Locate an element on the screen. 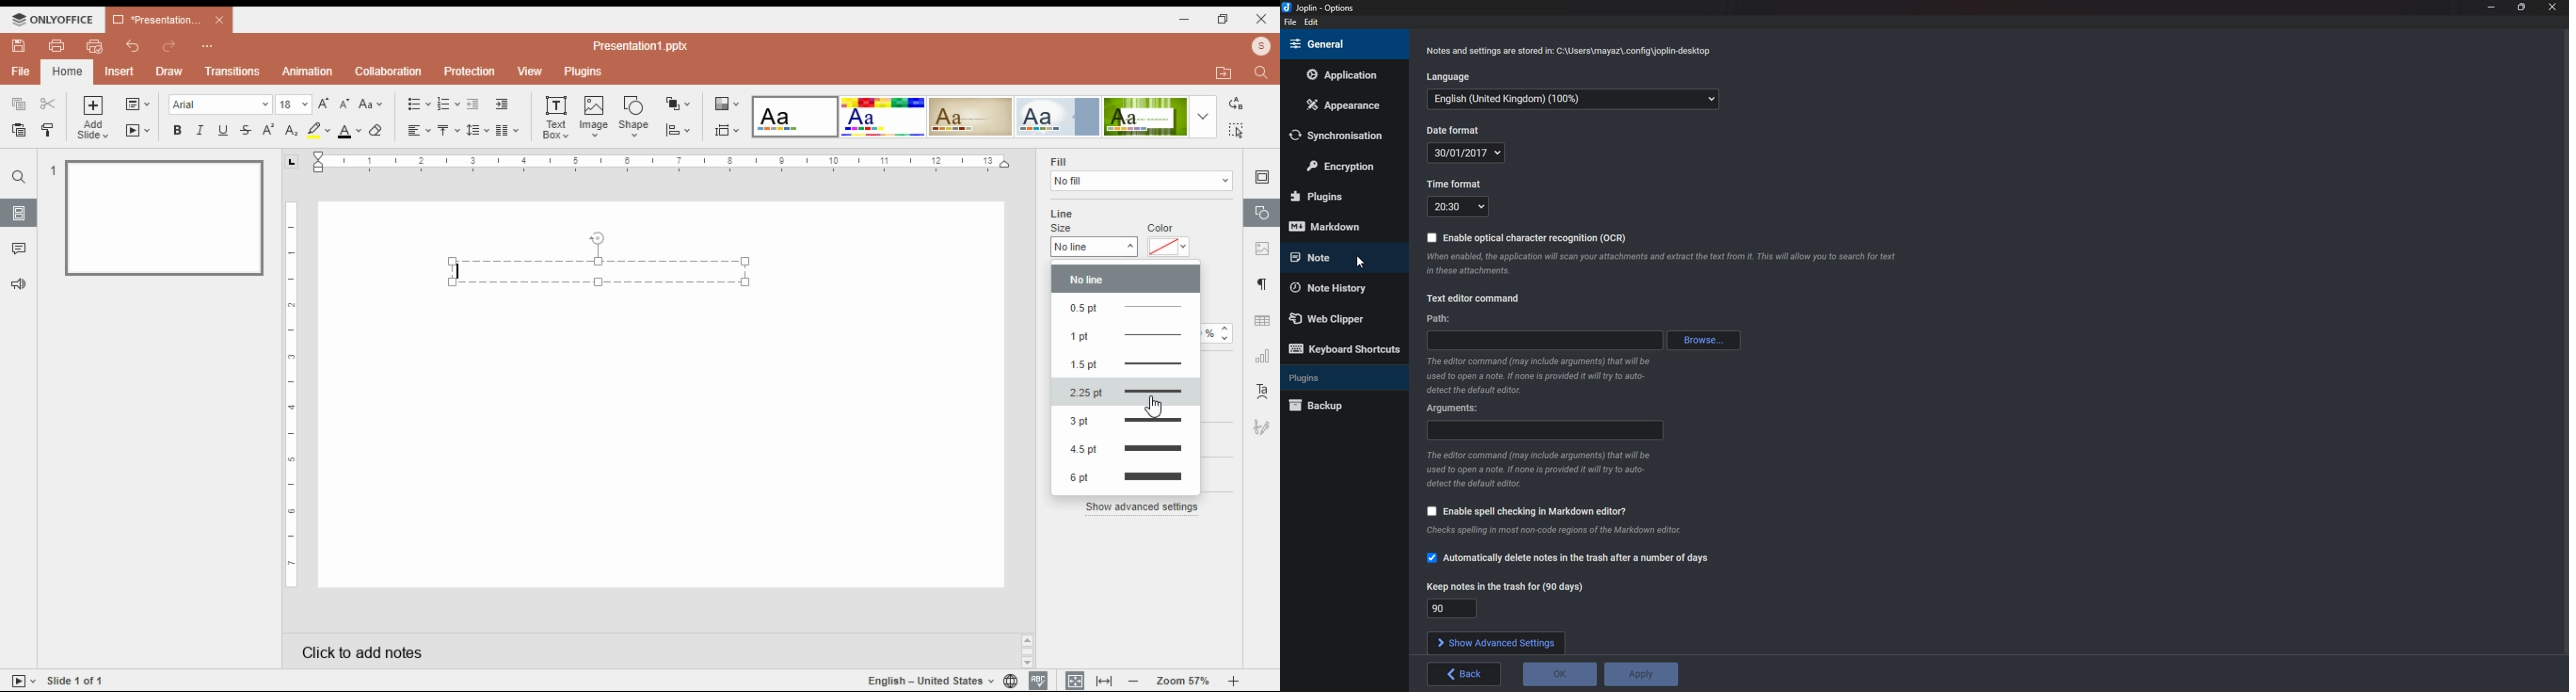 The height and width of the screenshot is (700, 2576). 0.5 pt is located at coordinates (1126, 307).